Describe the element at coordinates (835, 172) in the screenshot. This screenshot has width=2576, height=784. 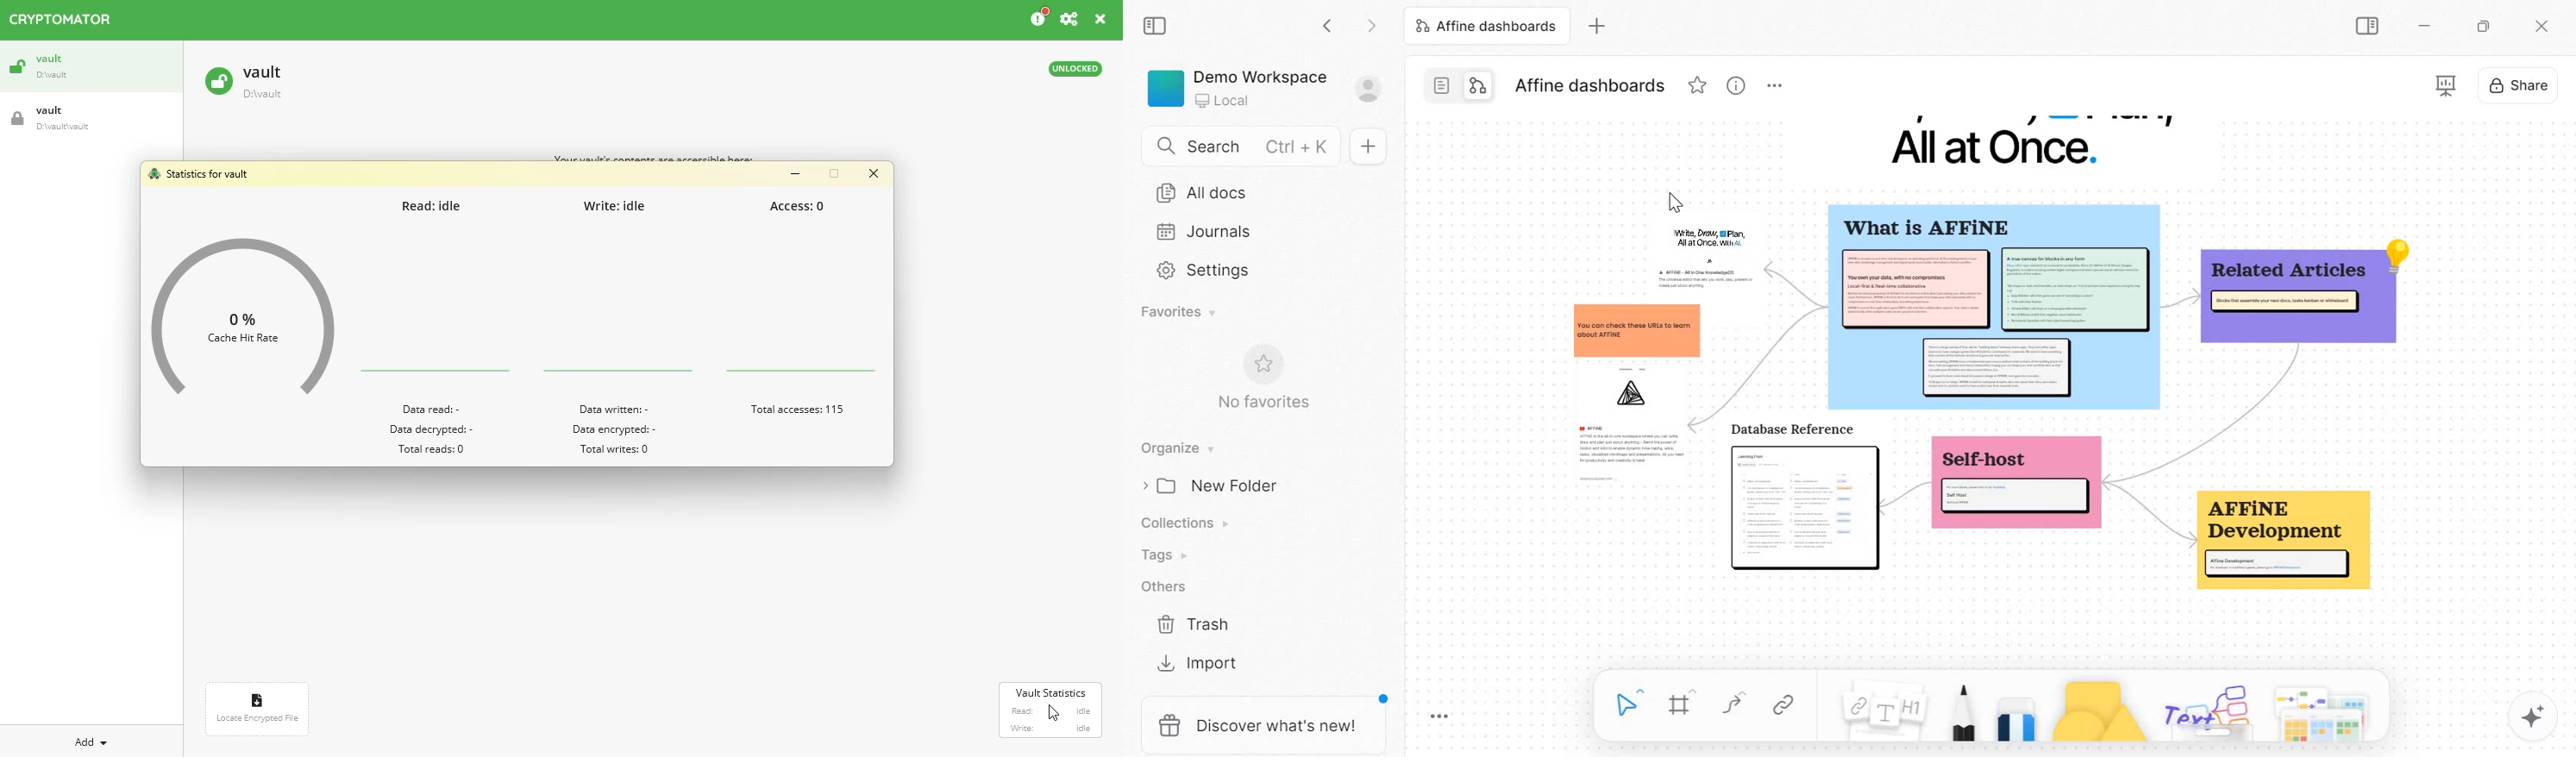
I see `maximize` at that location.